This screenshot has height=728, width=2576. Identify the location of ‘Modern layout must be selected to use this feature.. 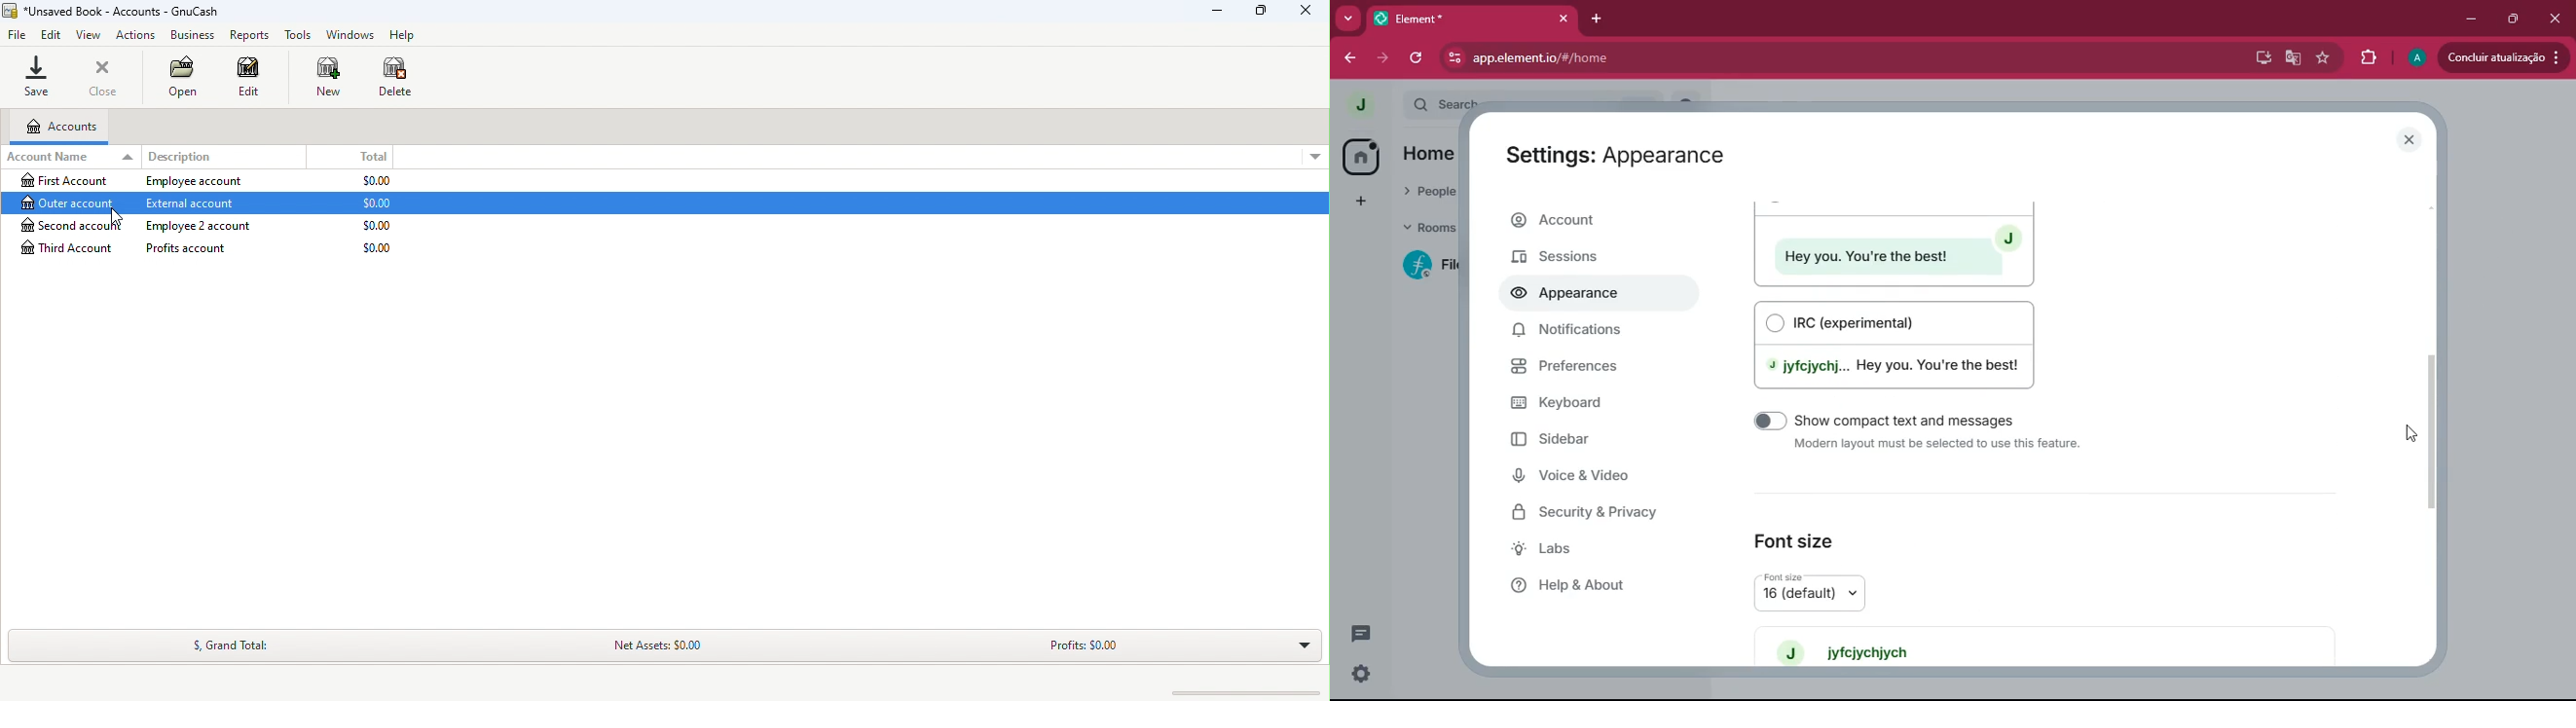
(1940, 445).